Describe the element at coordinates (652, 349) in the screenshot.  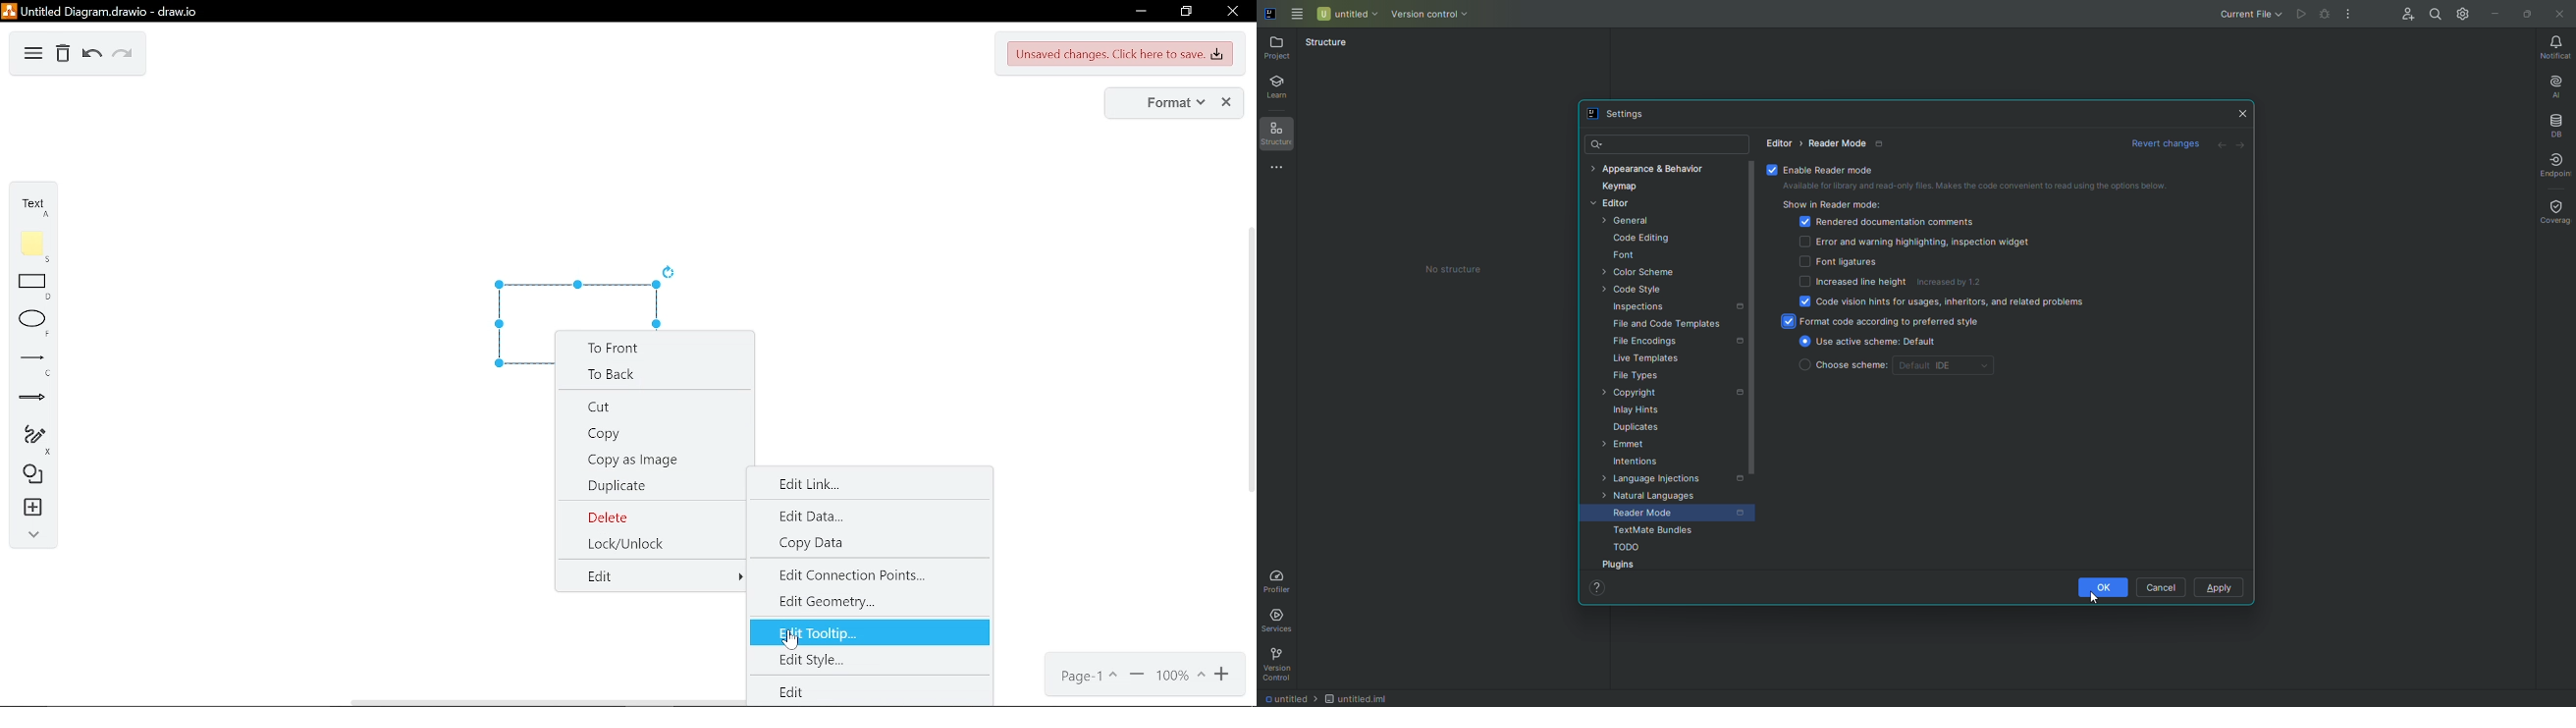
I see `to front` at that location.